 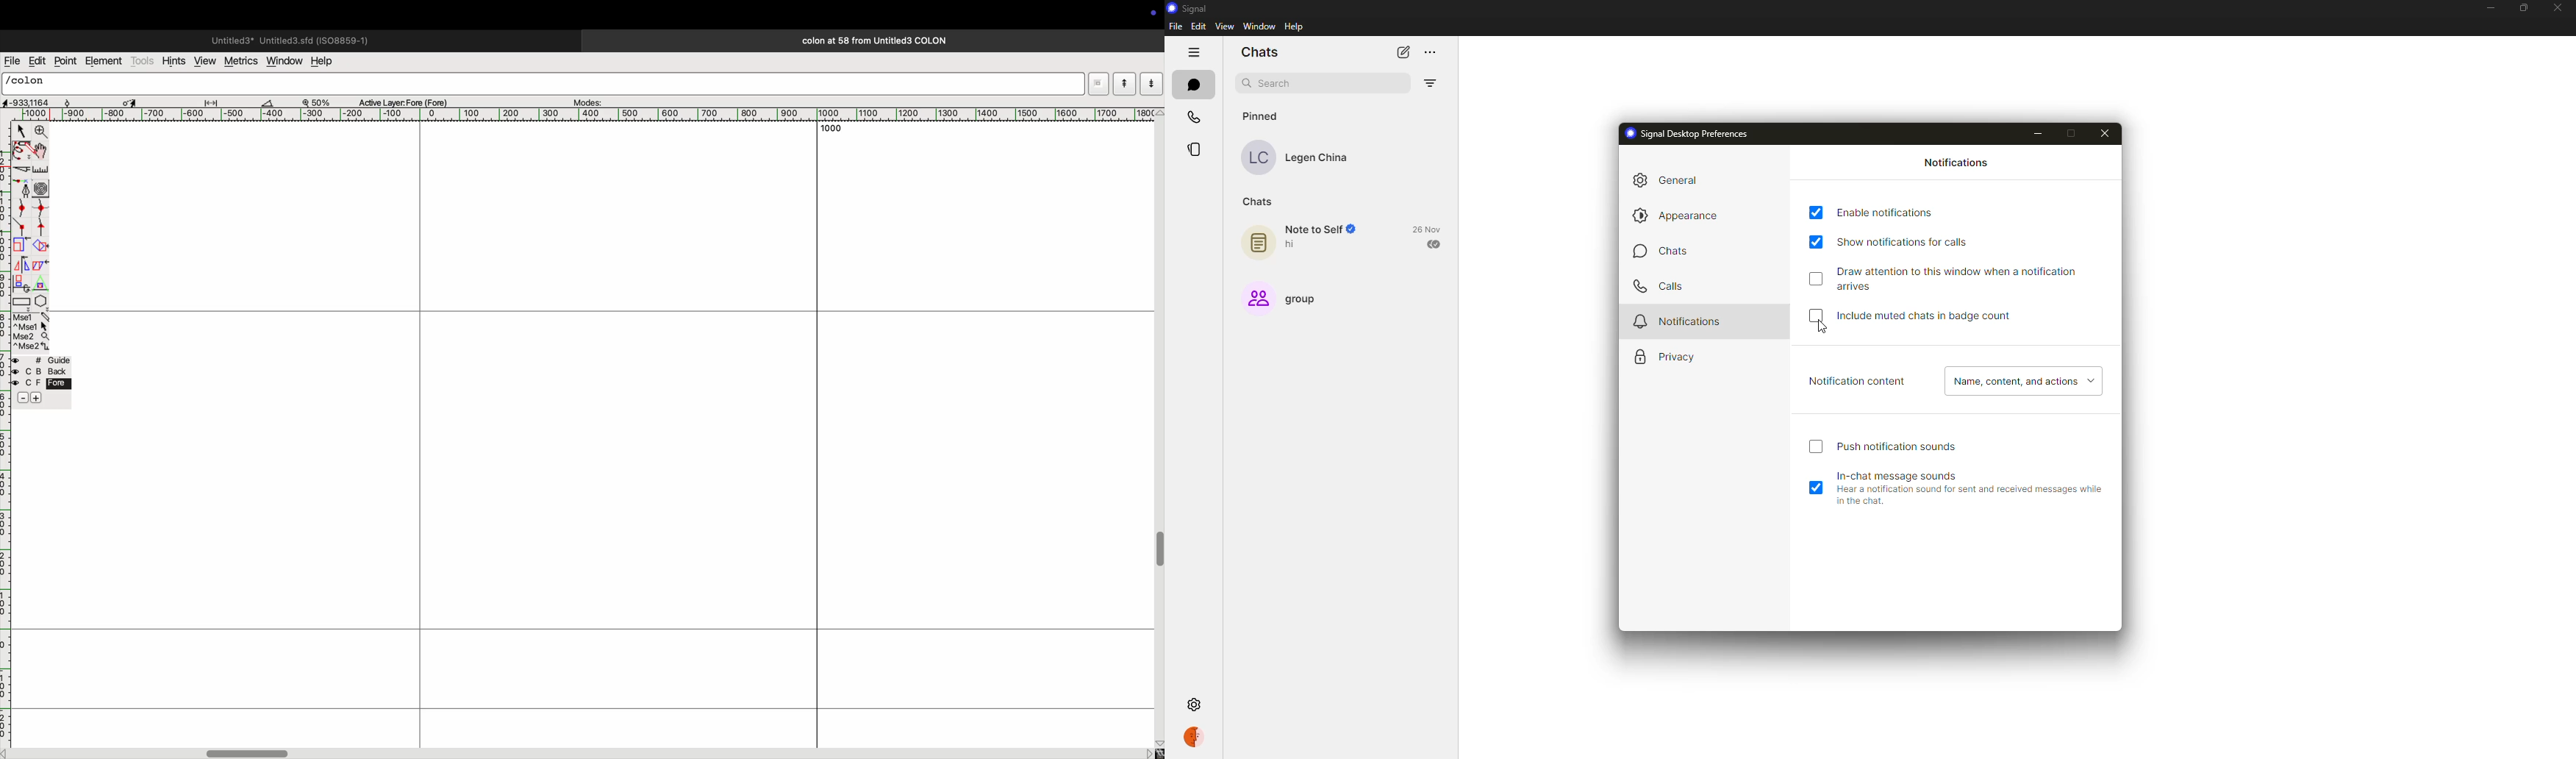 What do you see at coordinates (1292, 245) in the screenshot?
I see `hi` at bounding box center [1292, 245].